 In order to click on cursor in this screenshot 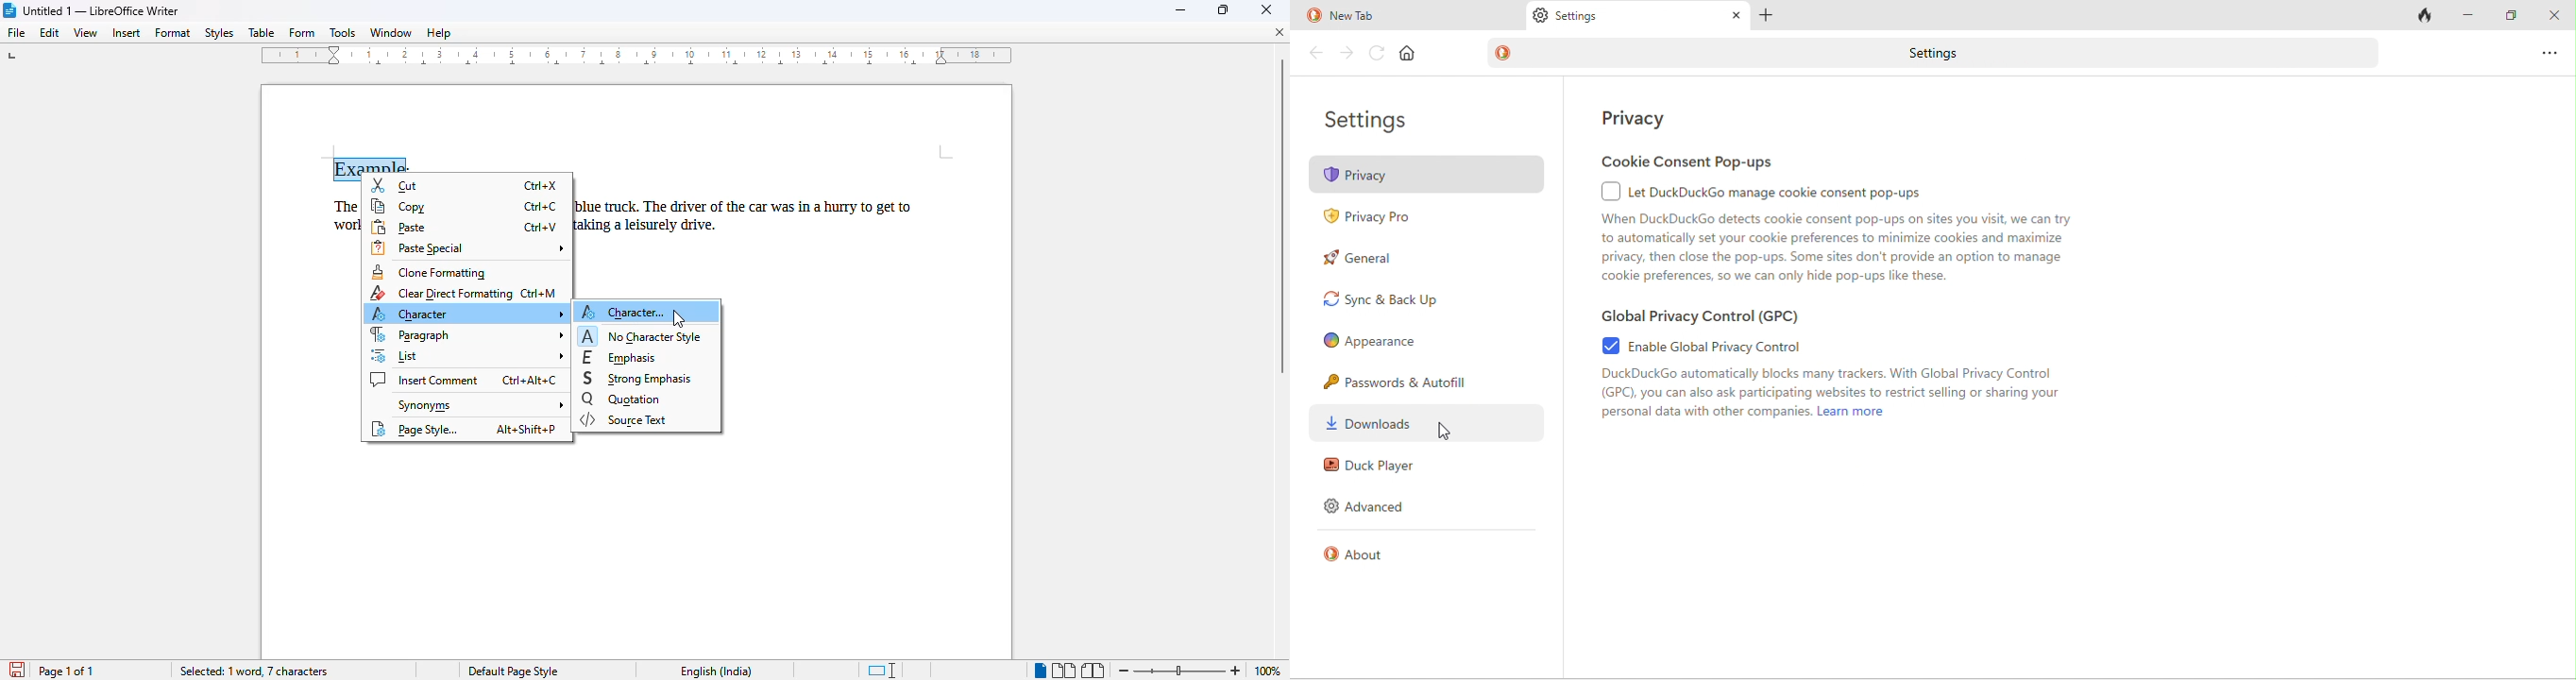, I will do `click(1445, 428)`.